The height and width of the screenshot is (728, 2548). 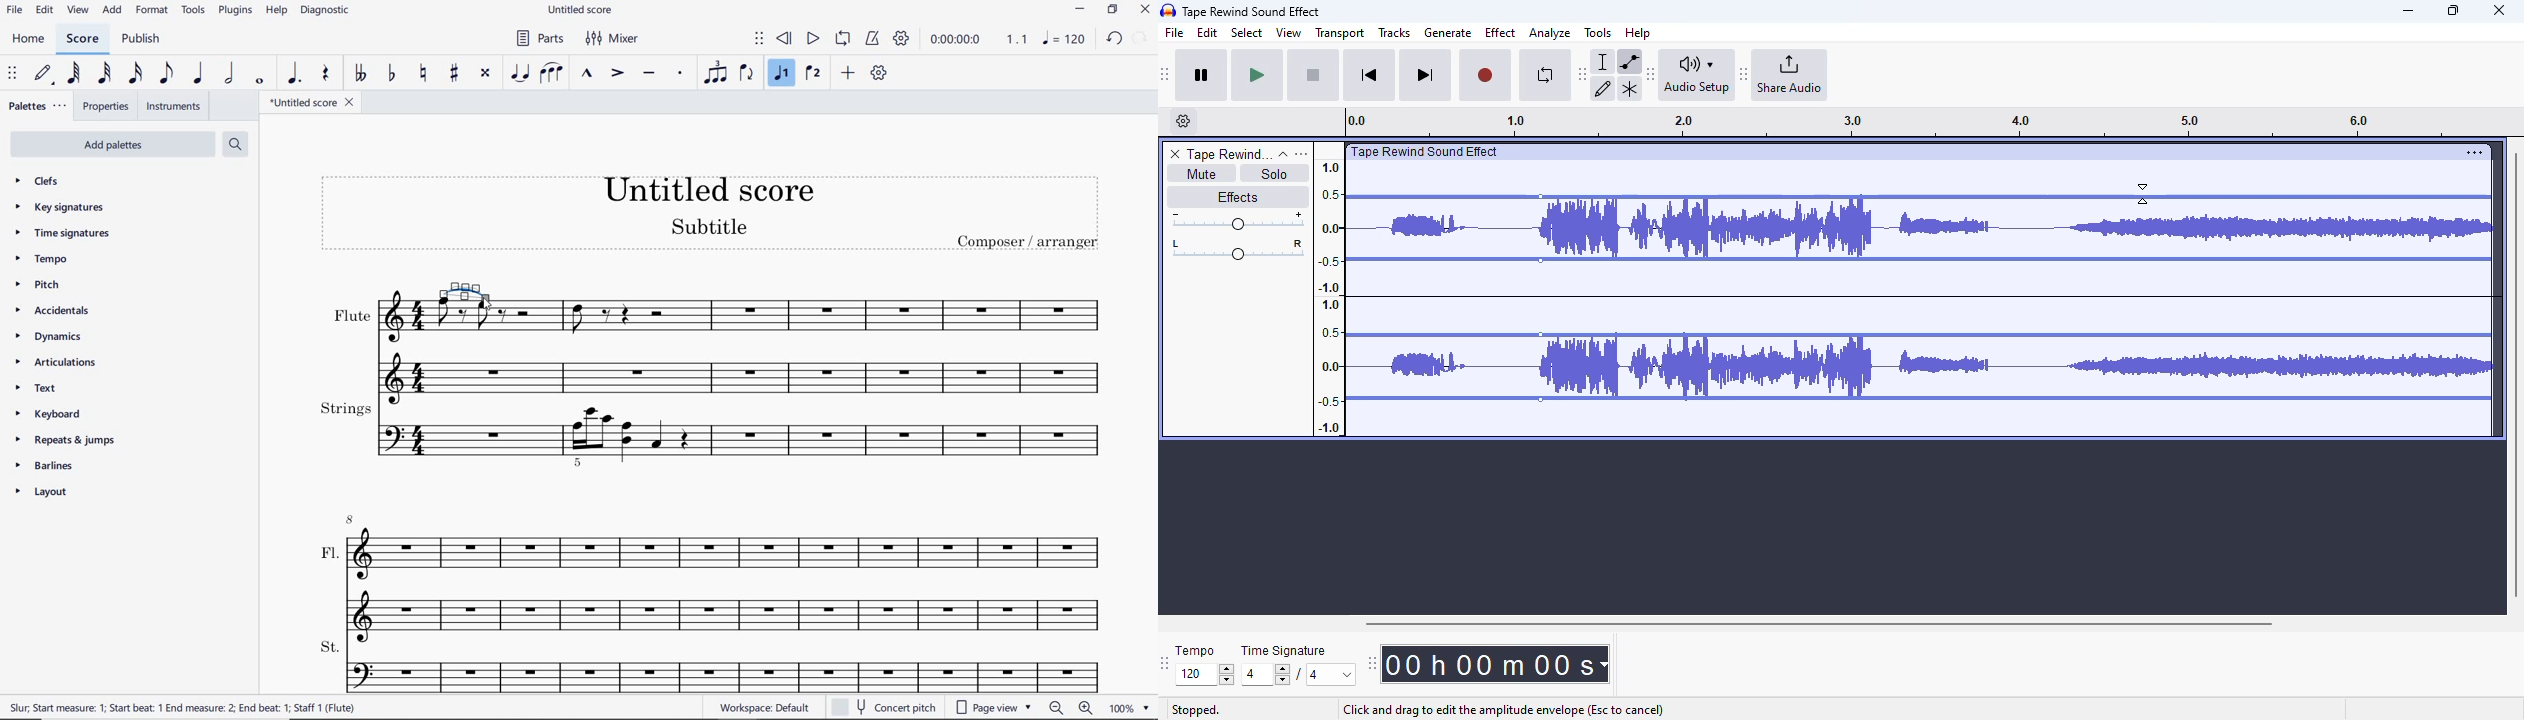 I want to click on edit, so click(x=45, y=11).